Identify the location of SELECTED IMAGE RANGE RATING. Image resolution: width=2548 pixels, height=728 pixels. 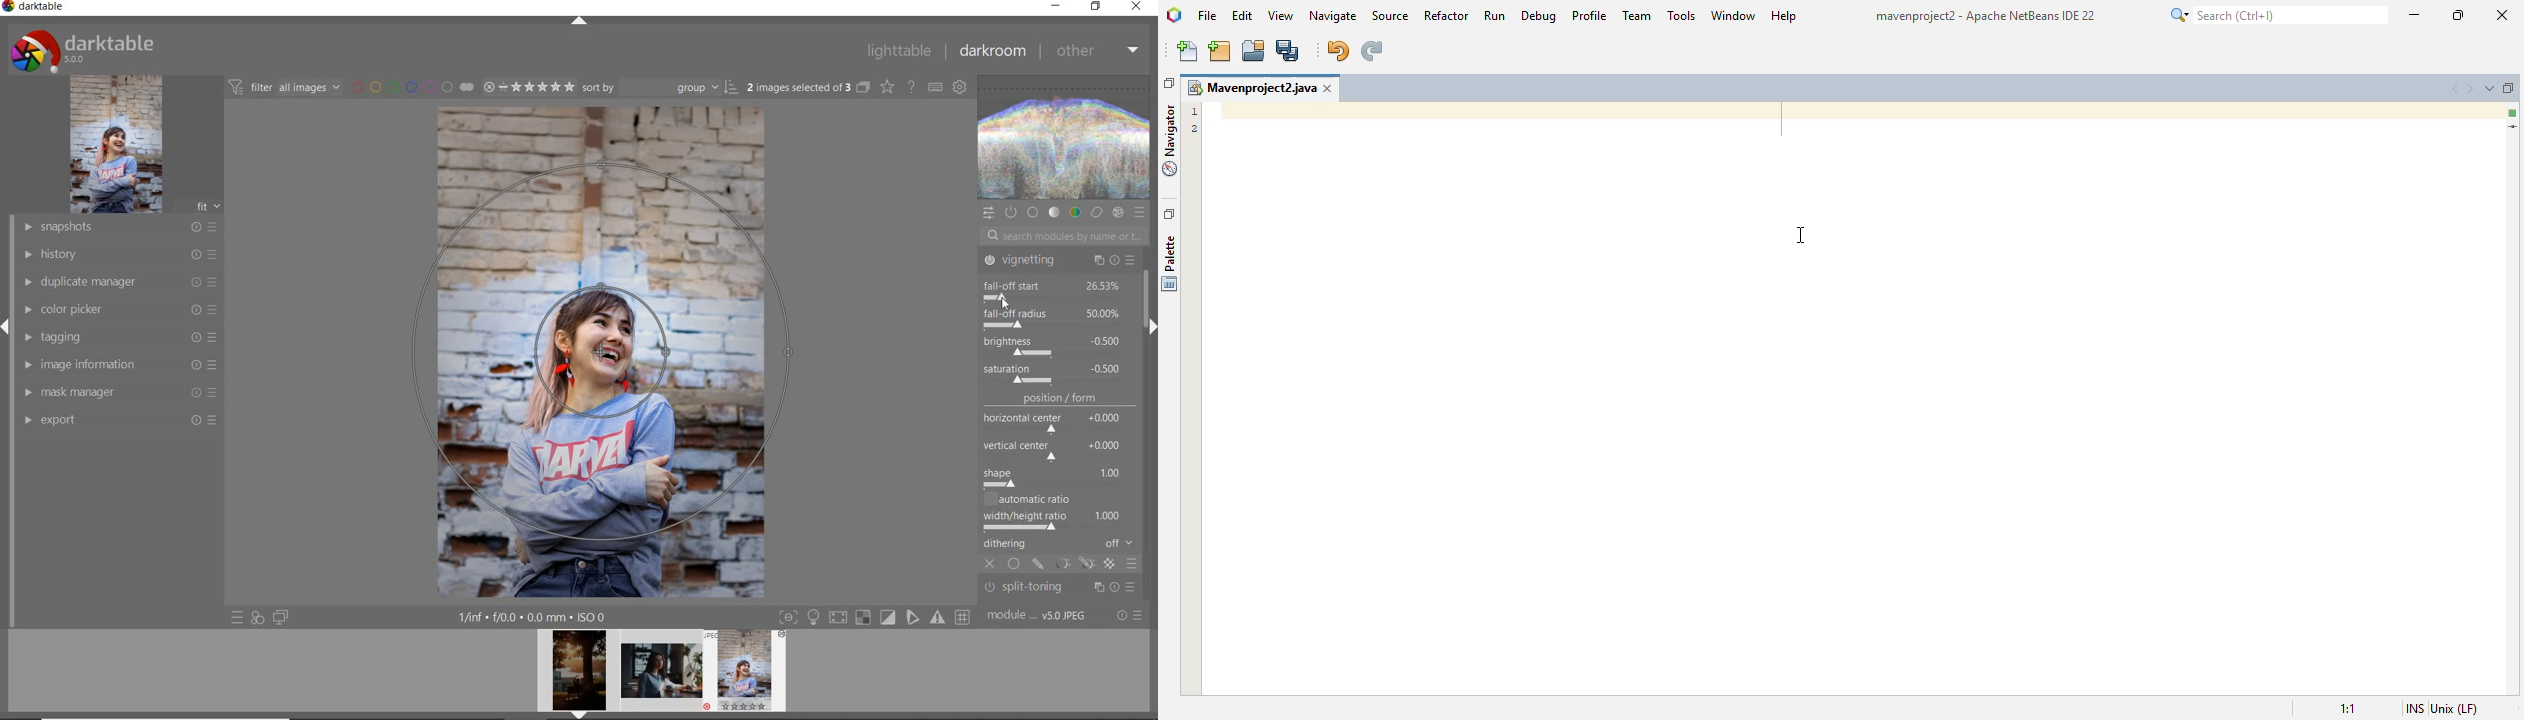
(529, 86).